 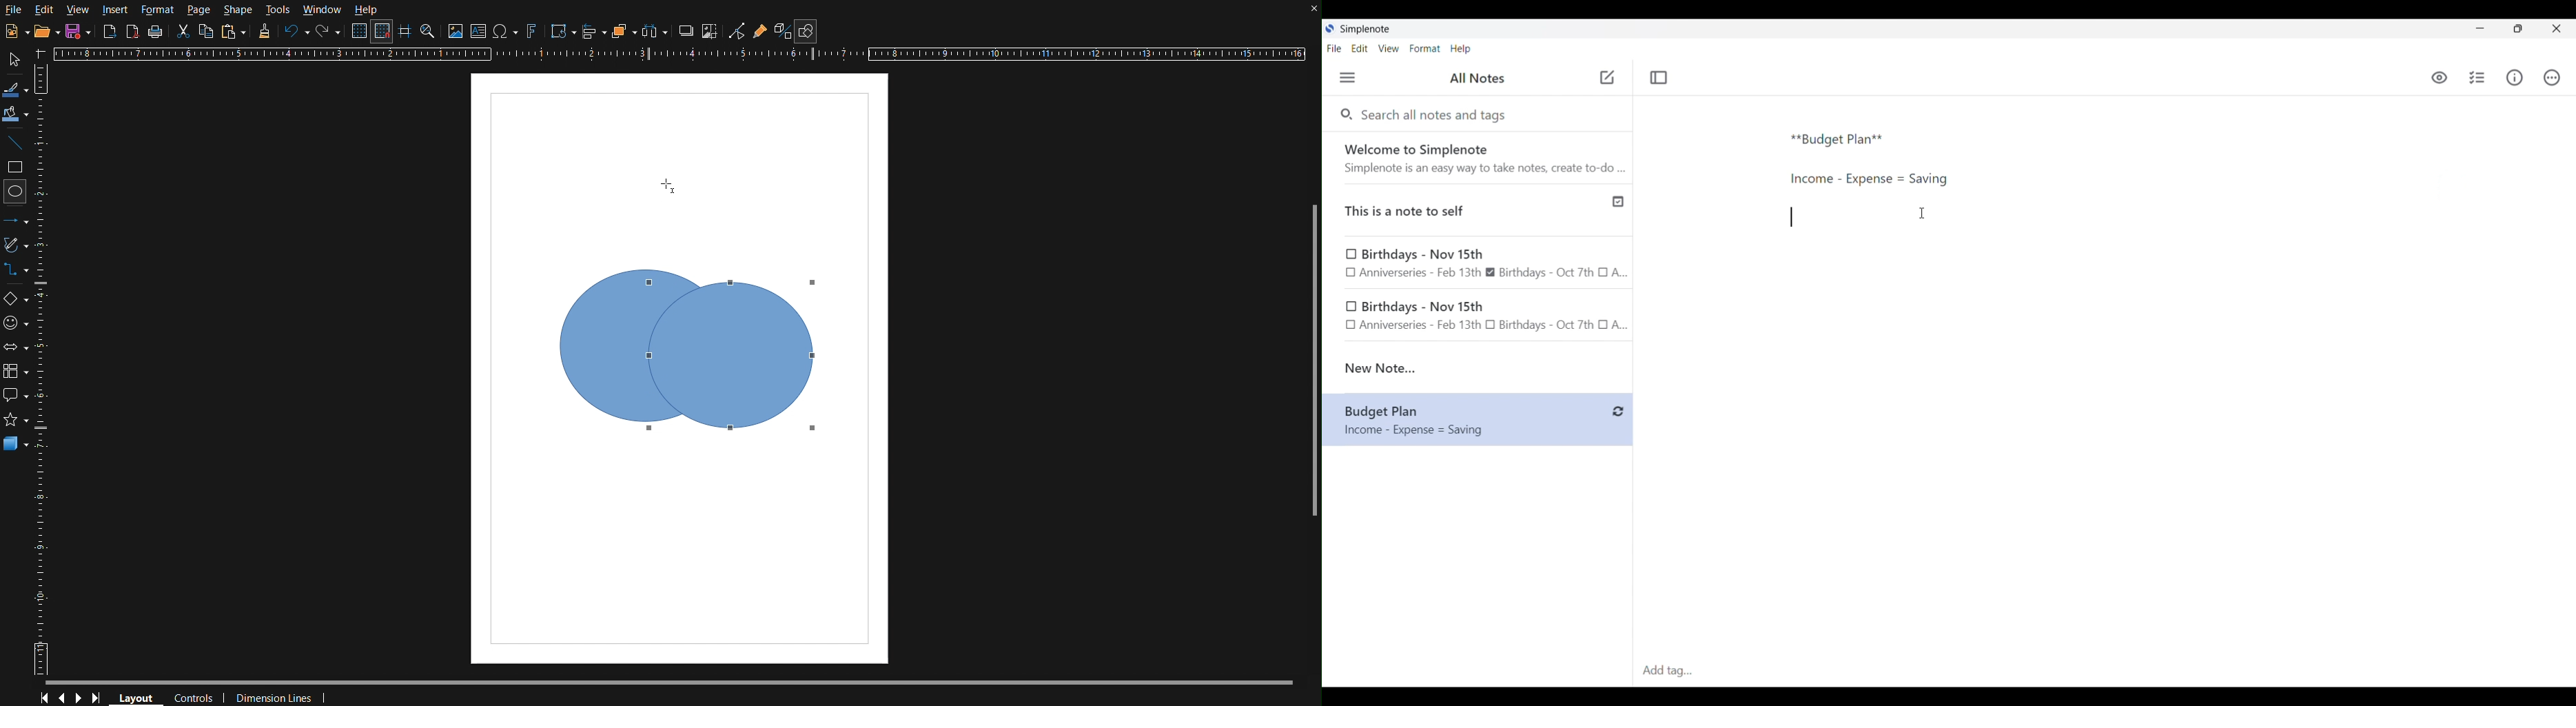 I want to click on Textbox, so click(x=480, y=31).